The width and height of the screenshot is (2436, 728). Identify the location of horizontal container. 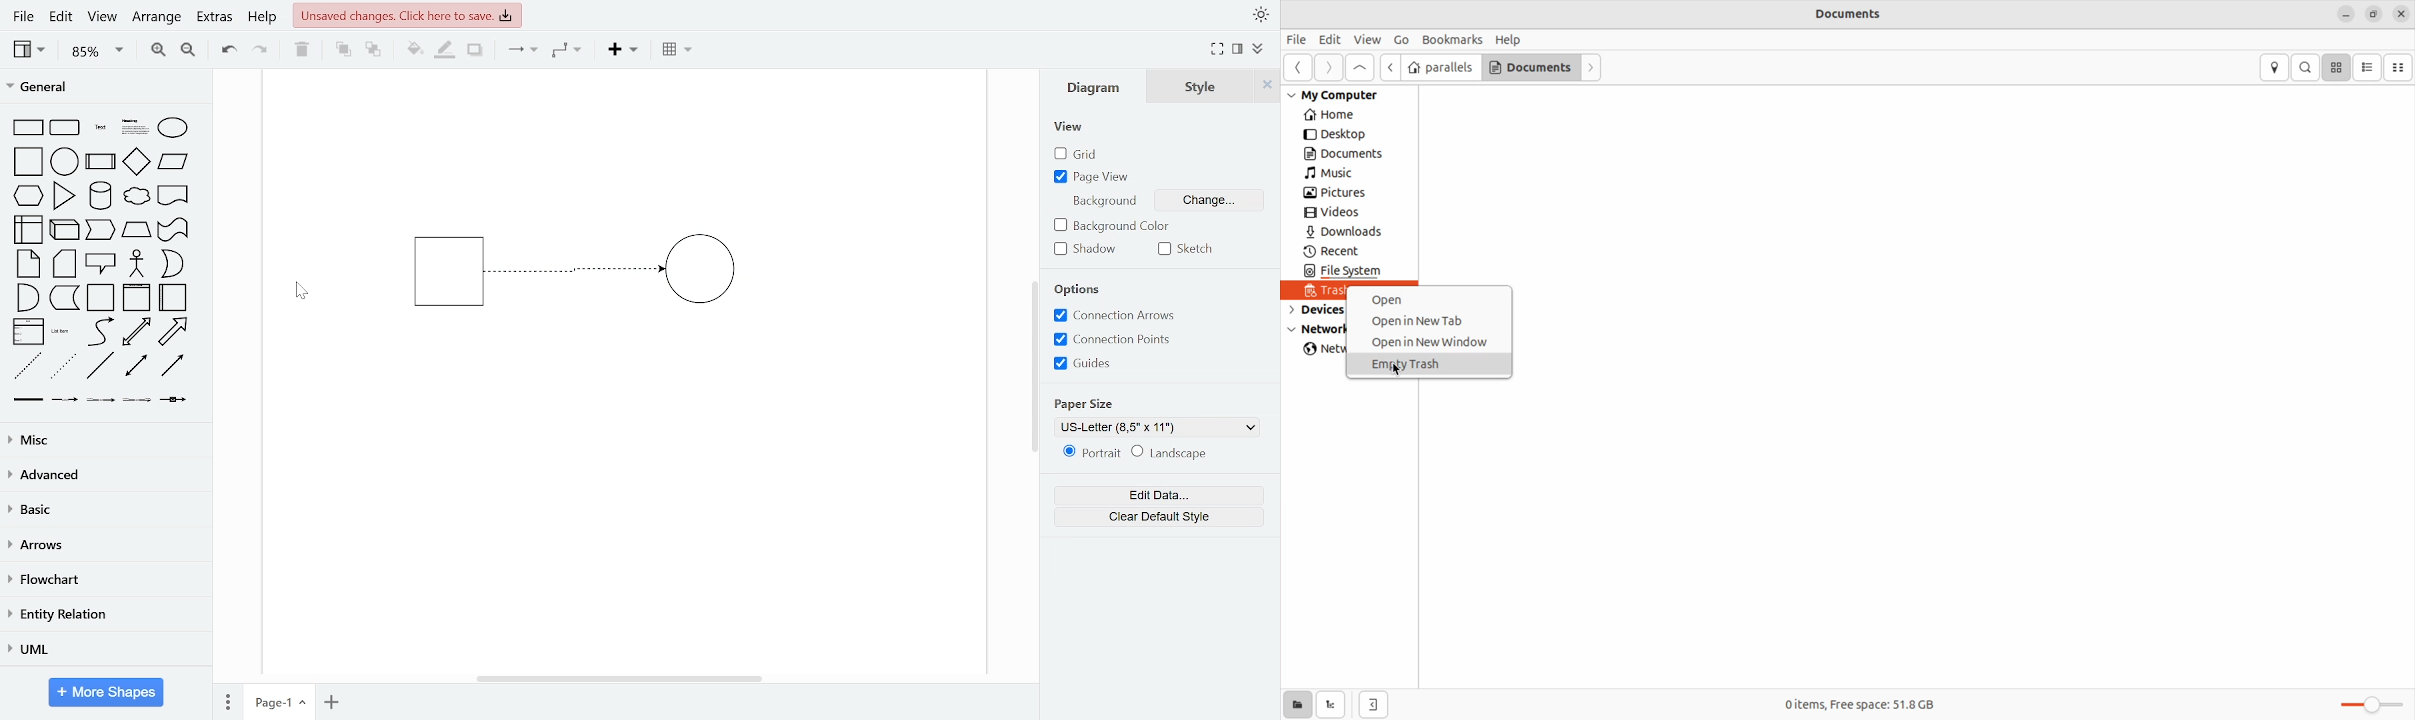
(174, 297).